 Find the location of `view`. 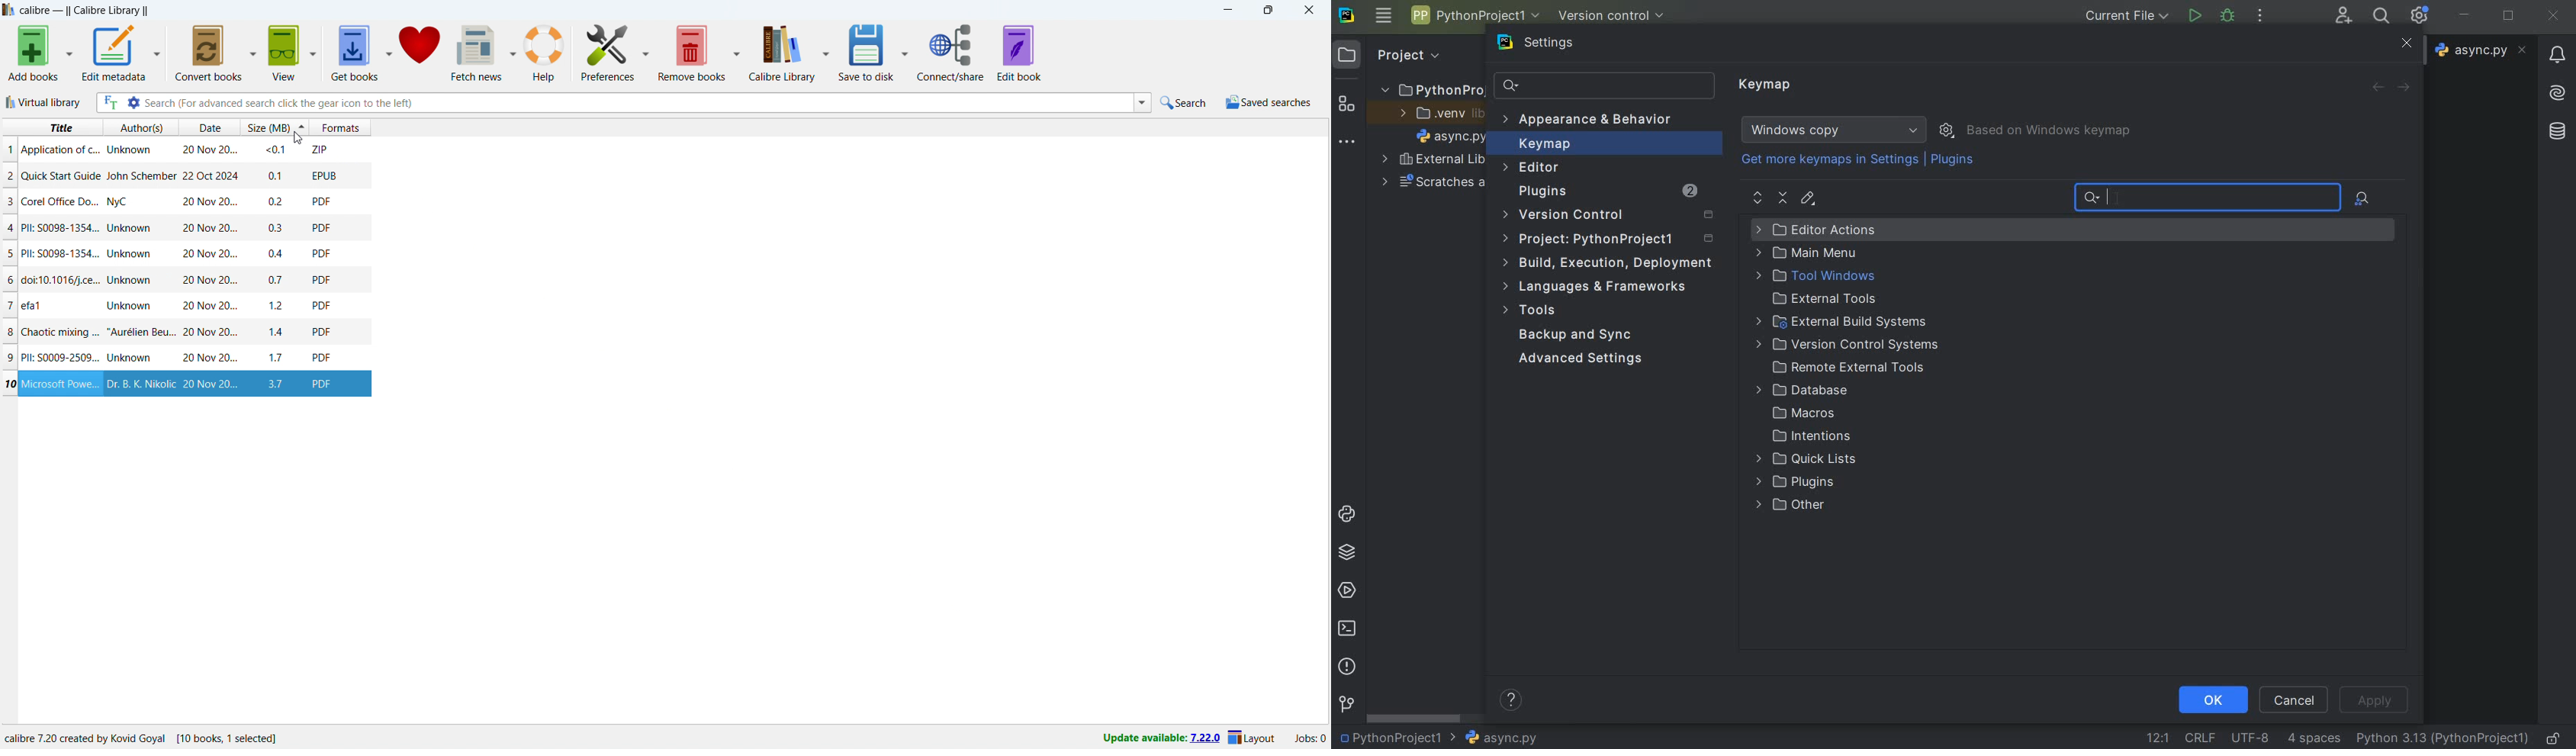

view is located at coordinates (284, 53).